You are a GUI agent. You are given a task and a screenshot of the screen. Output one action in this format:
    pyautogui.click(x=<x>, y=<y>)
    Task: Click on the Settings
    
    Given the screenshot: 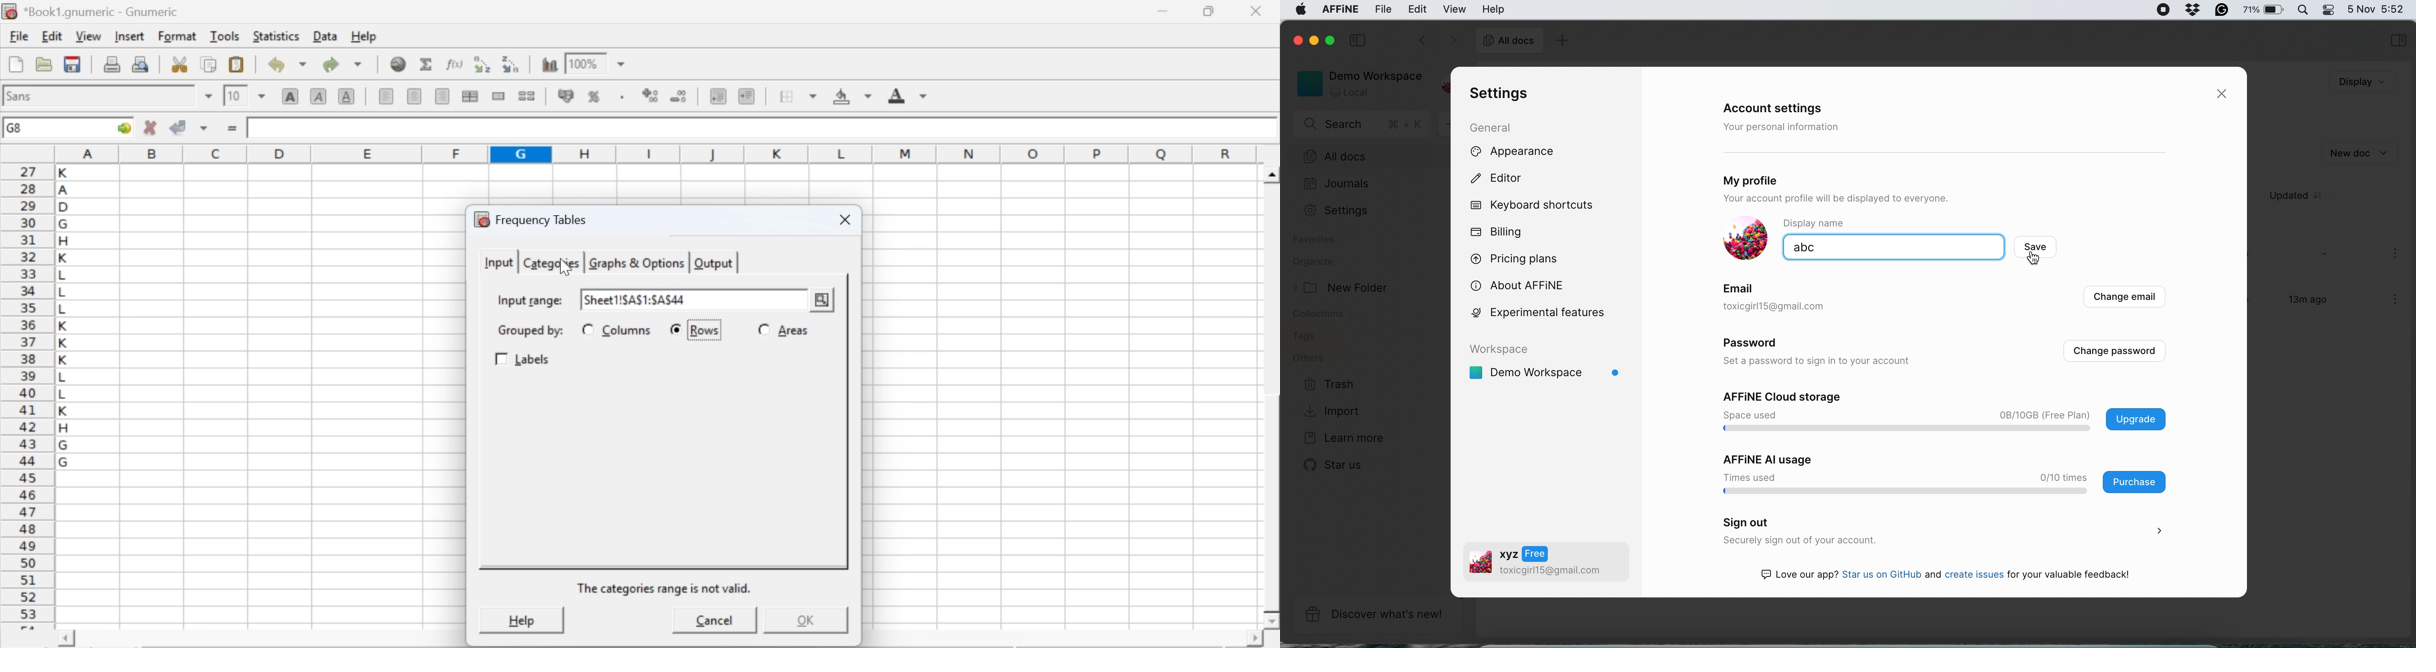 What is the action you would take?
    pyautogui.click(x=1346, y=210)
    